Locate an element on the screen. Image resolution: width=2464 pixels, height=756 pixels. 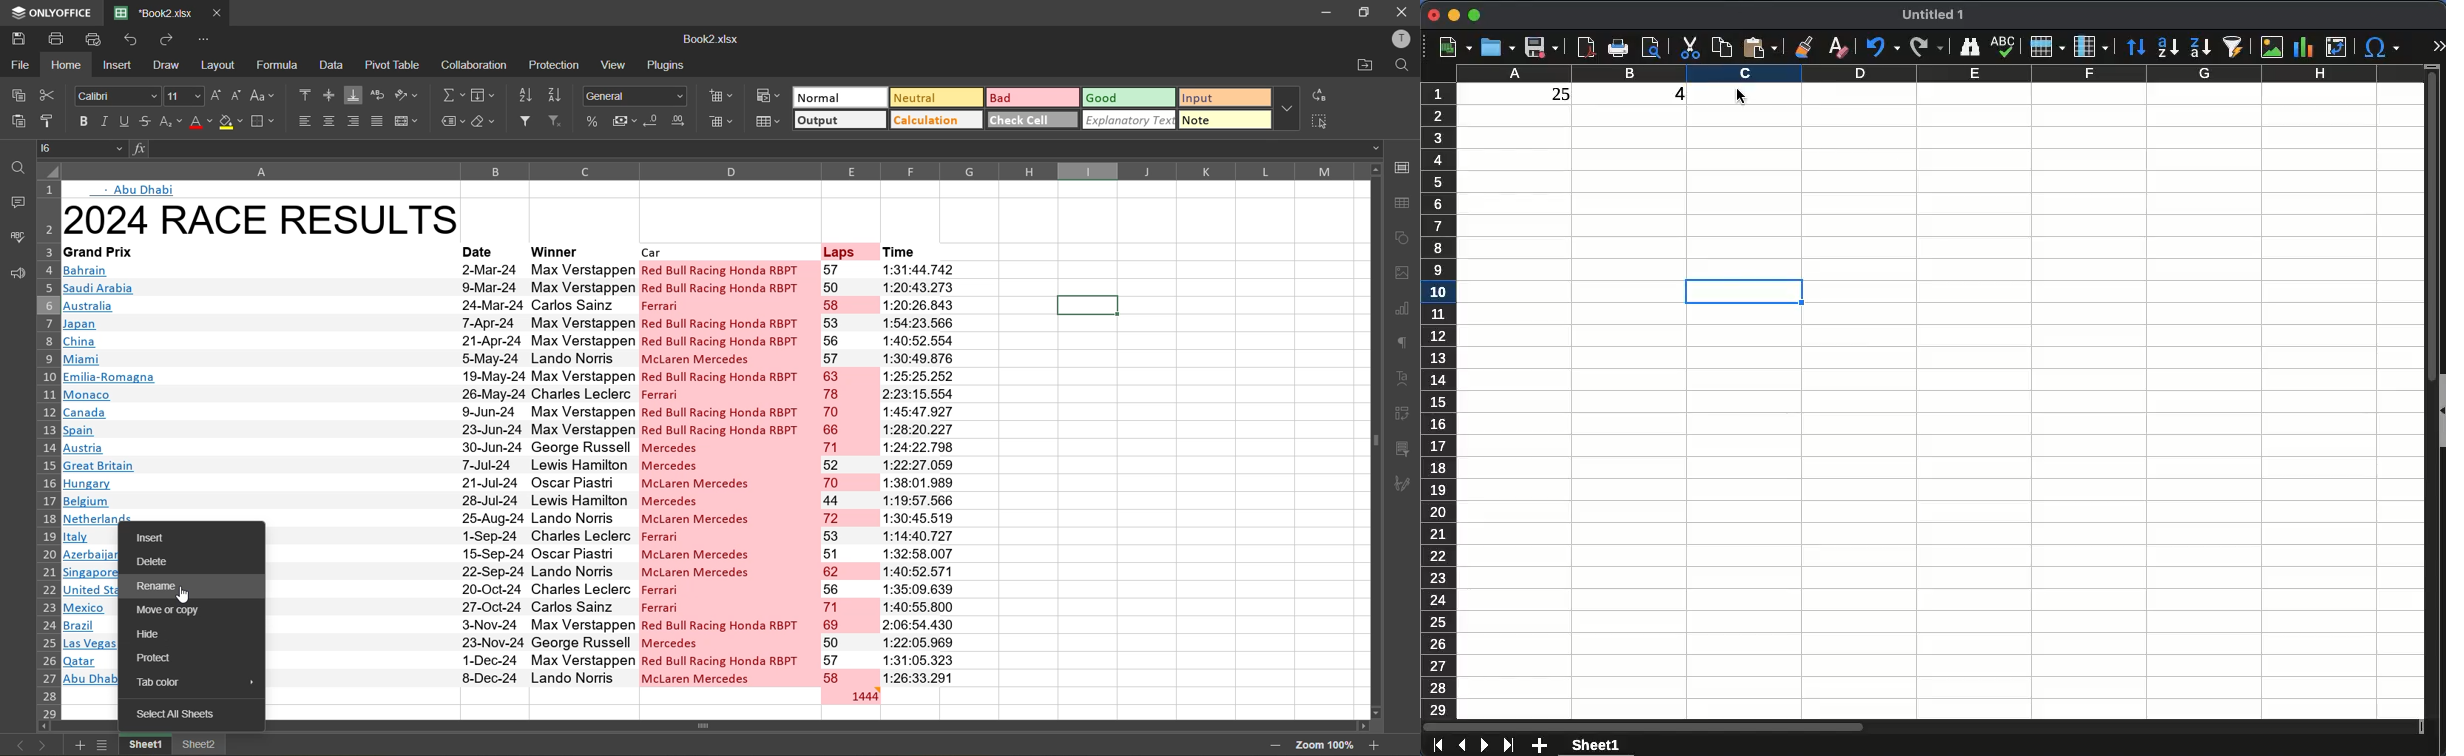
sort descending is located at coordinates (2200, 47).